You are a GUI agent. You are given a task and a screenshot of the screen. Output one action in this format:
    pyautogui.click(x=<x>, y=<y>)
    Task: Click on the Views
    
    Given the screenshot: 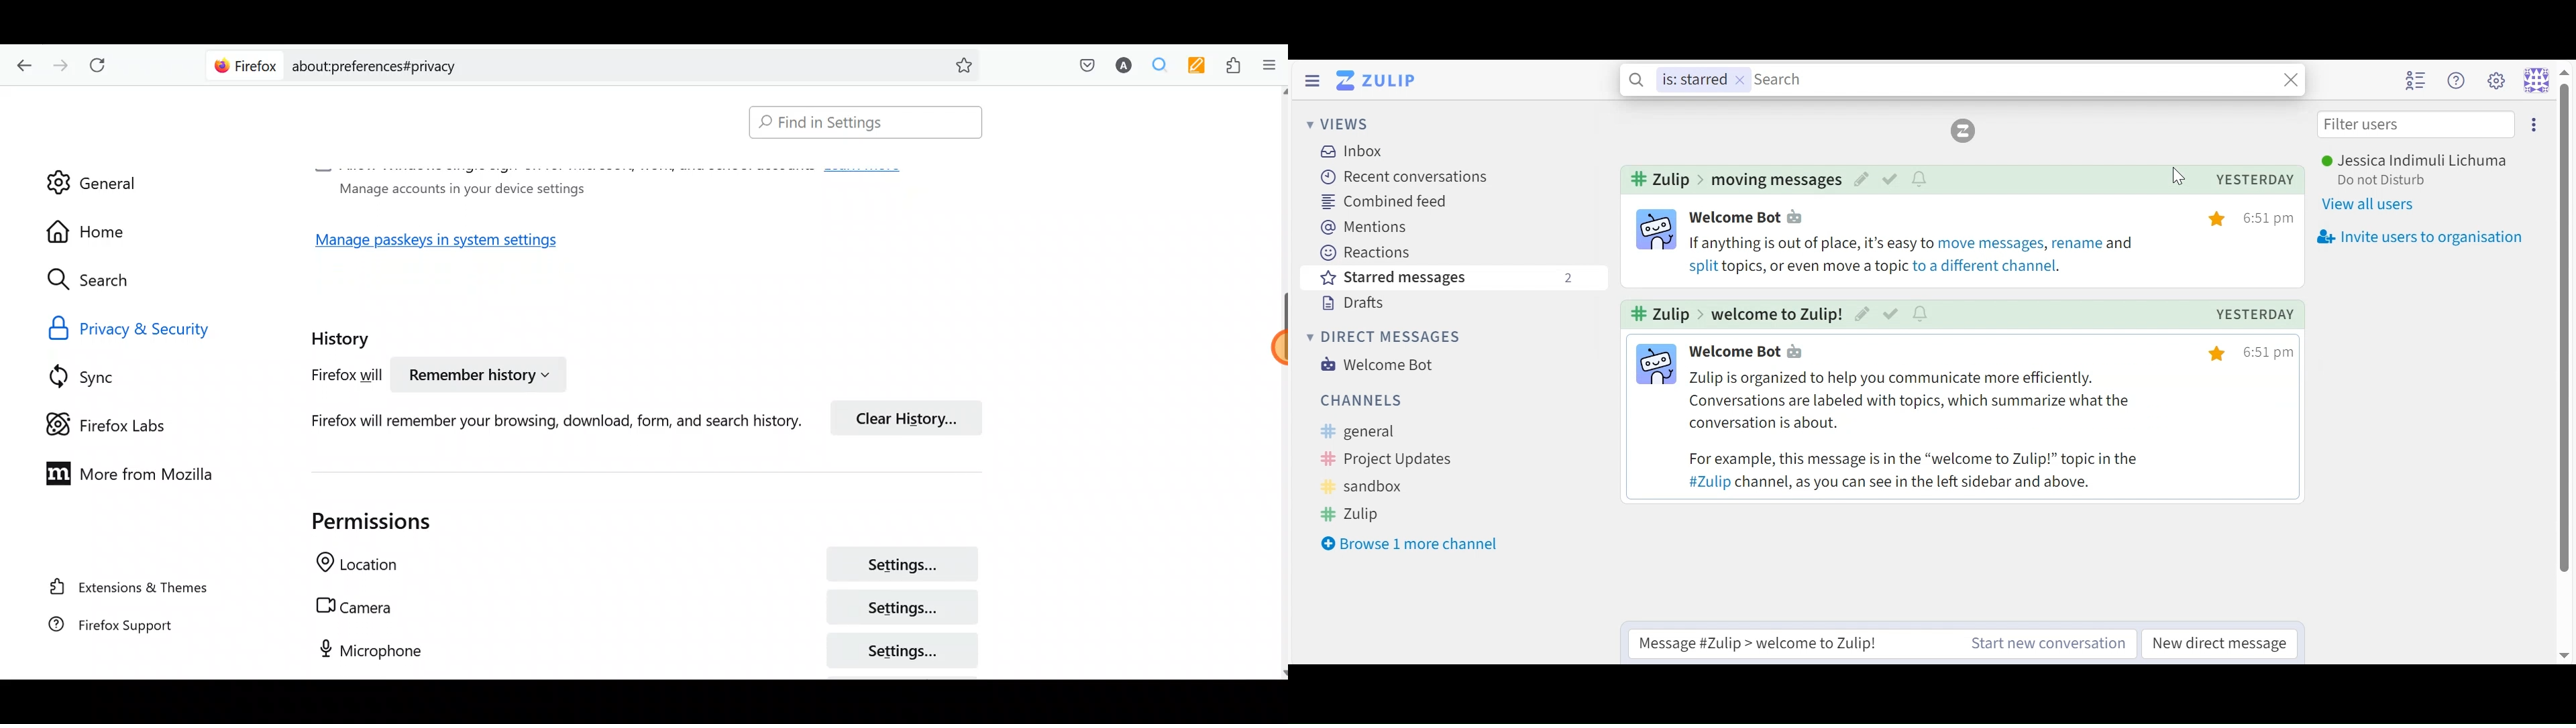 What is the action you would take?
    pyautogui.click(x=1338, y=125)
    